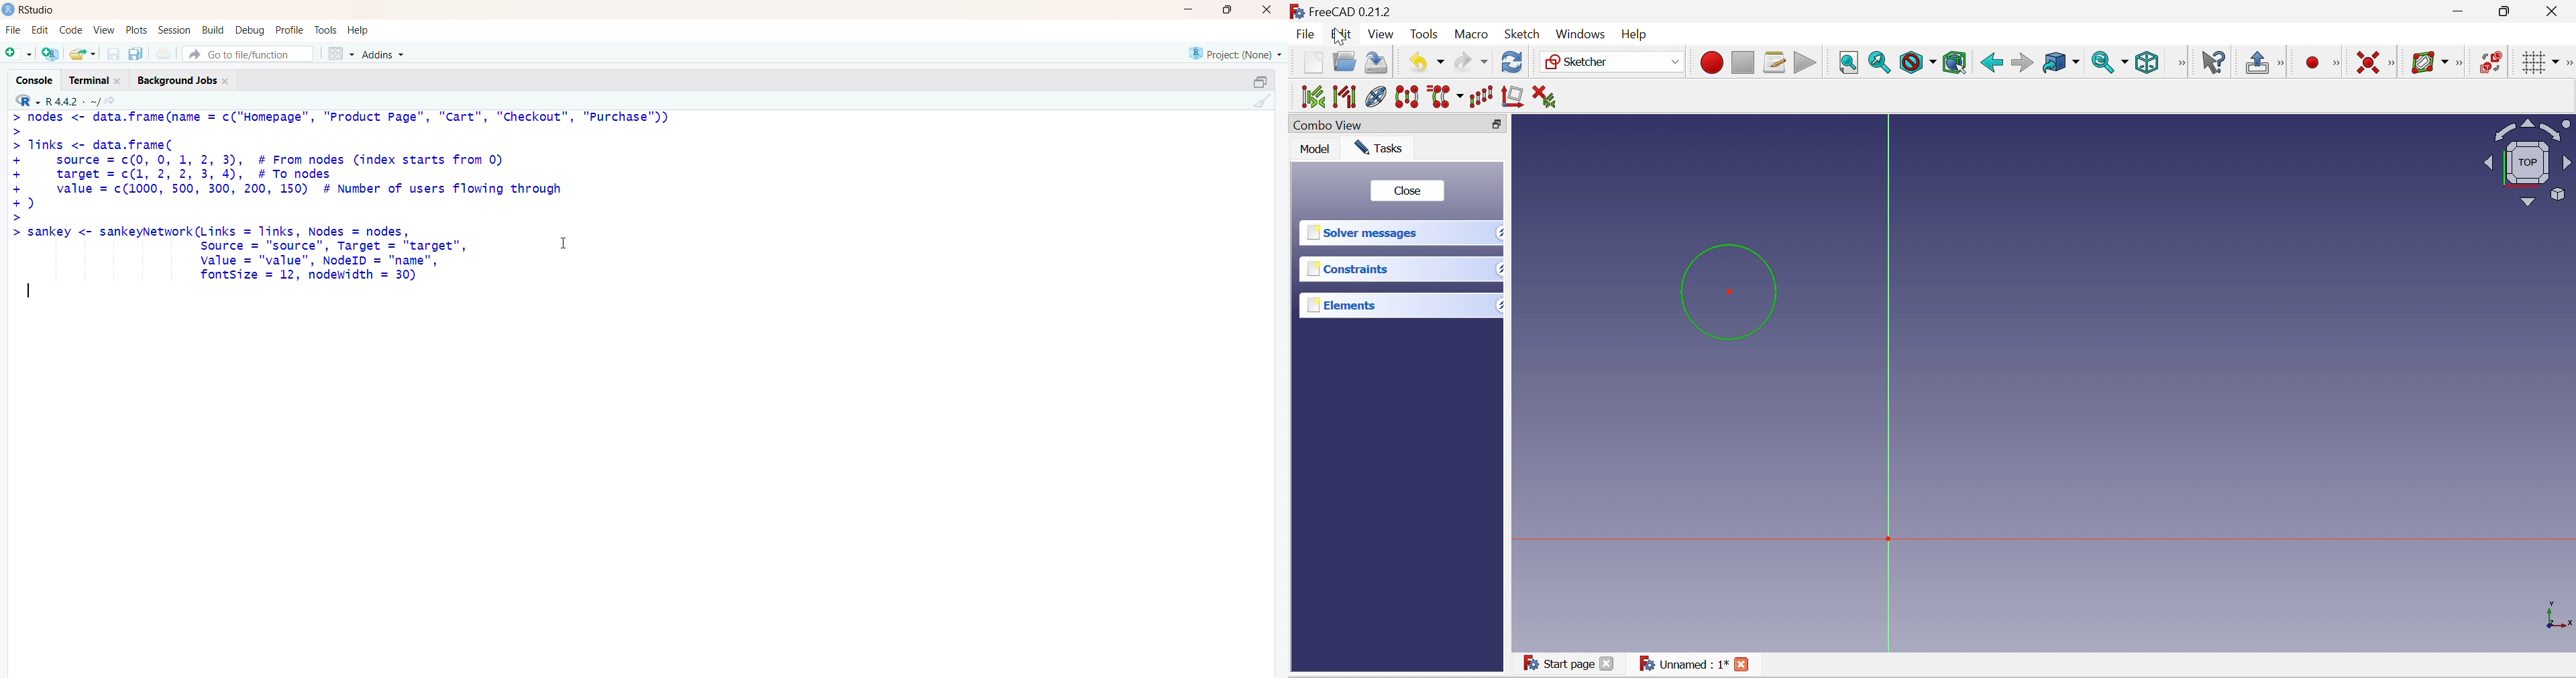 The width and height of the screenshot is (2576, 700). Describe the element at coordinates (2555, 13) in the screenshot. I see `Close` at that location.